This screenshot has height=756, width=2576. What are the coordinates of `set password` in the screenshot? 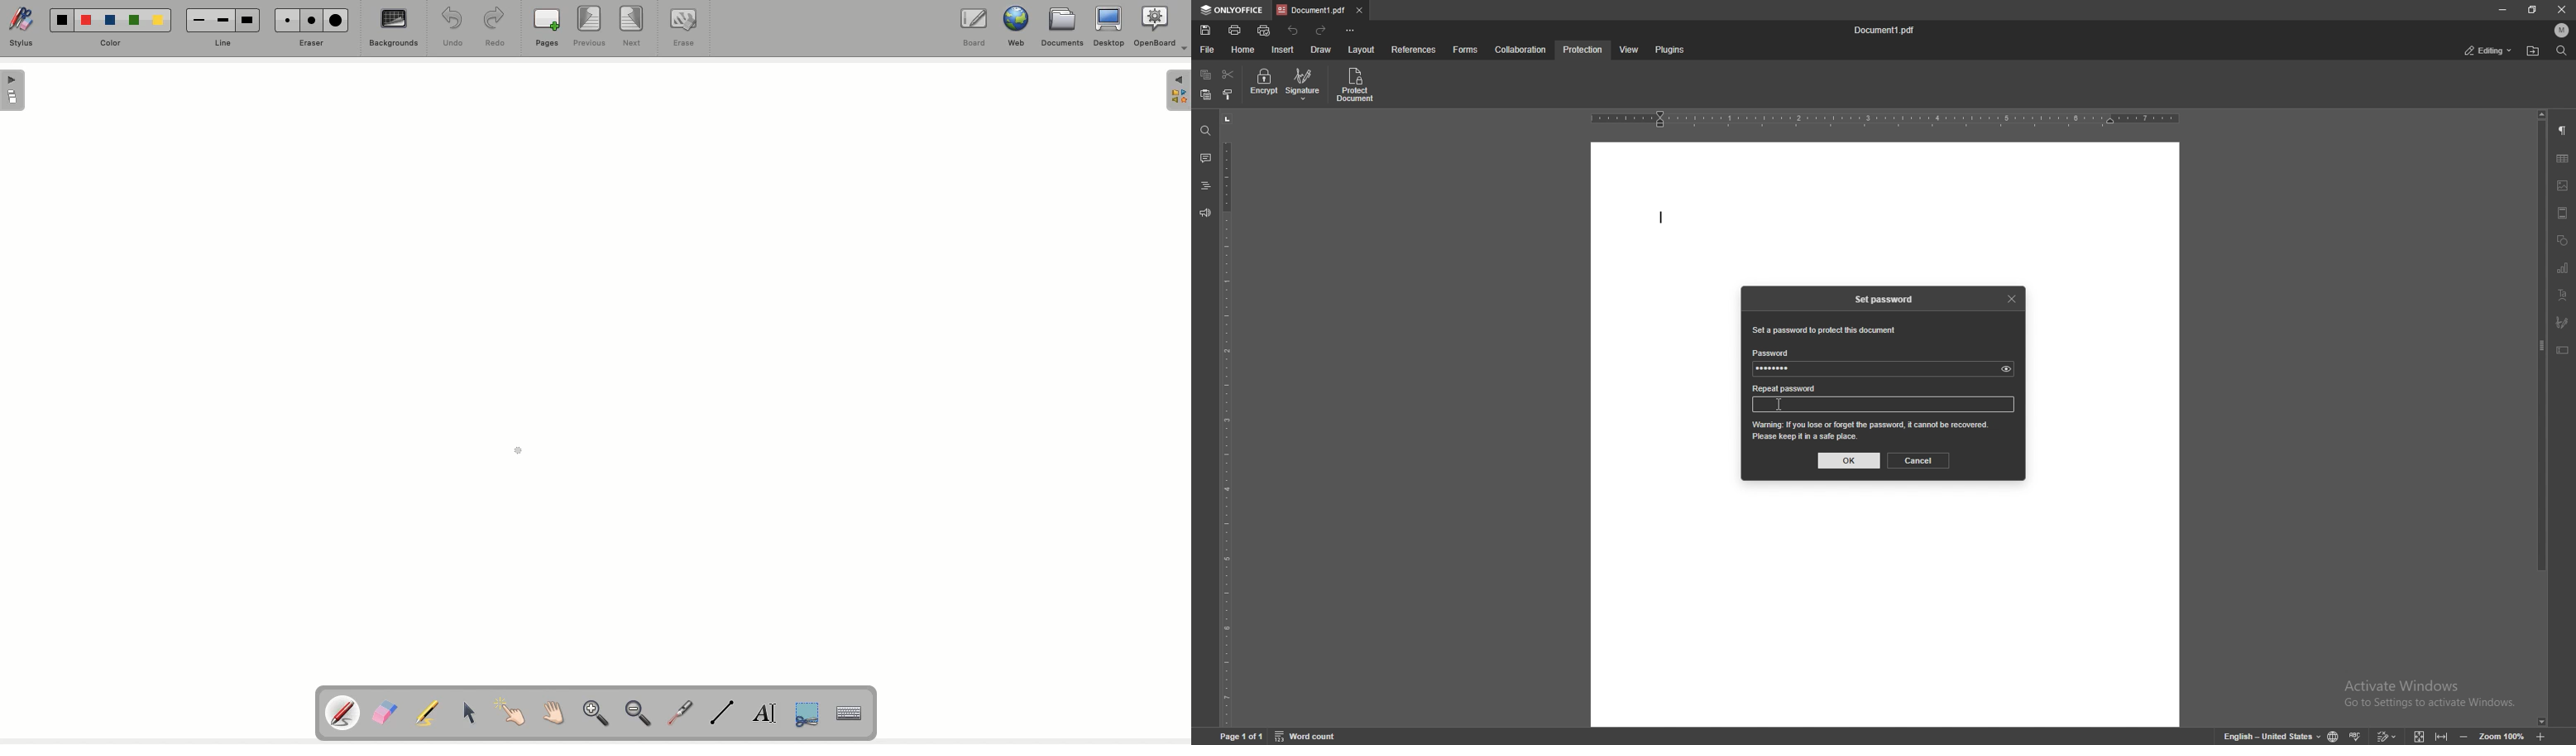 It's located at (1885, 298).